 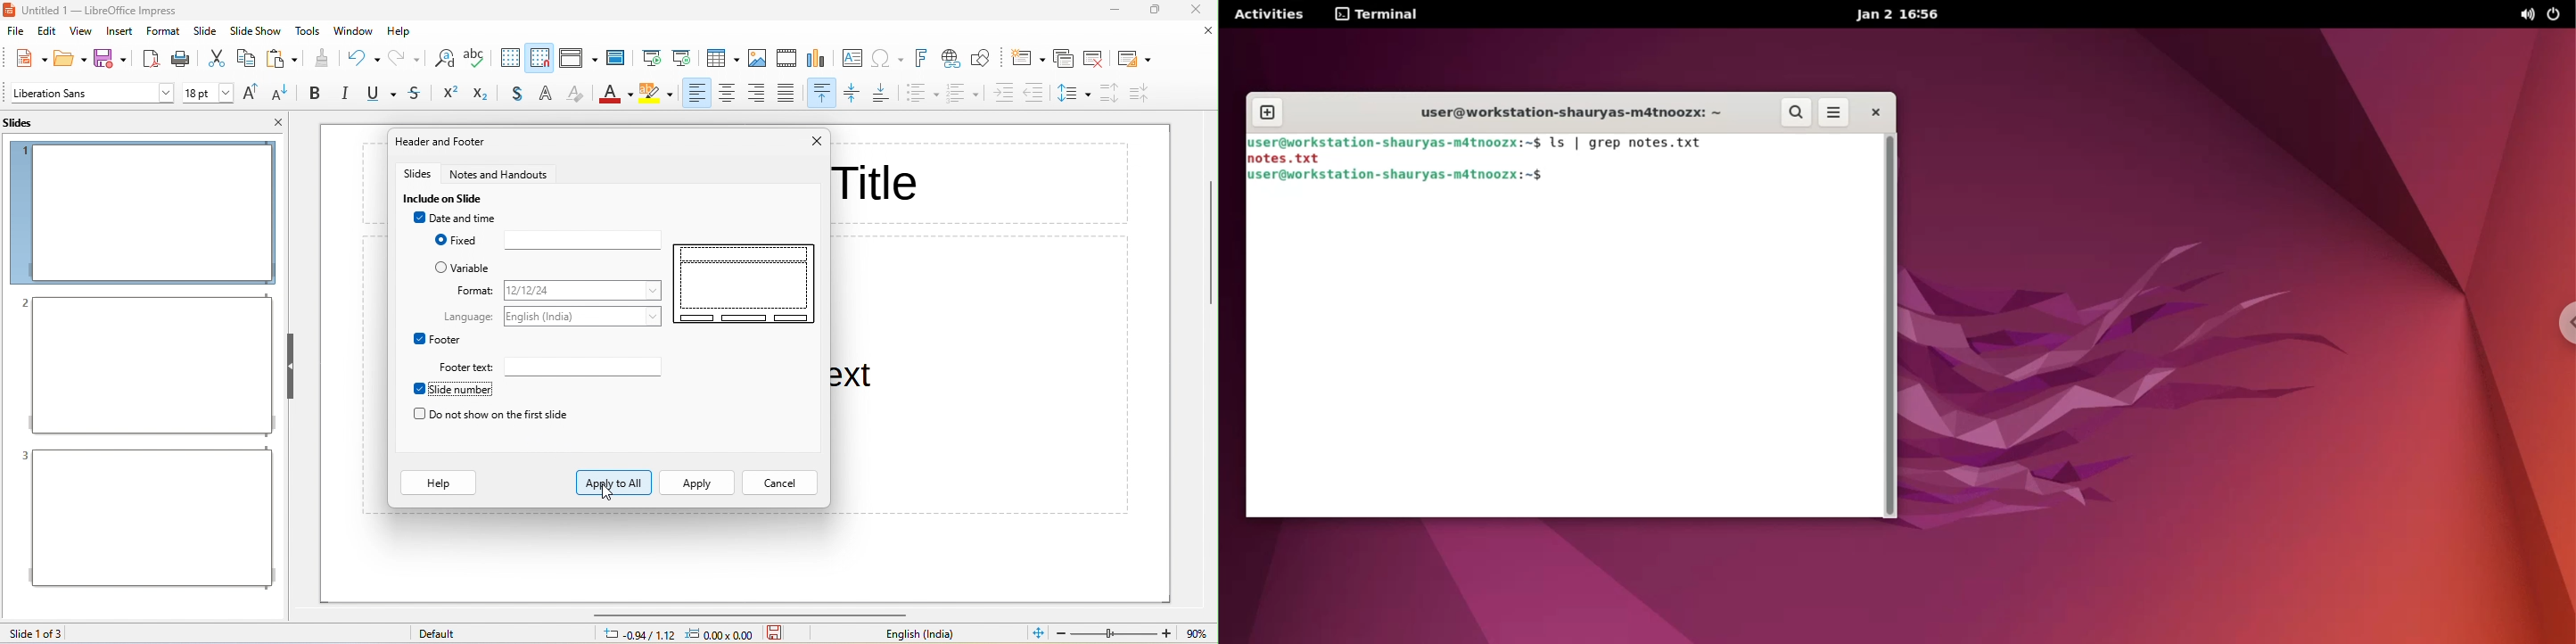 I want to click on window, so click(x=354, y=30).